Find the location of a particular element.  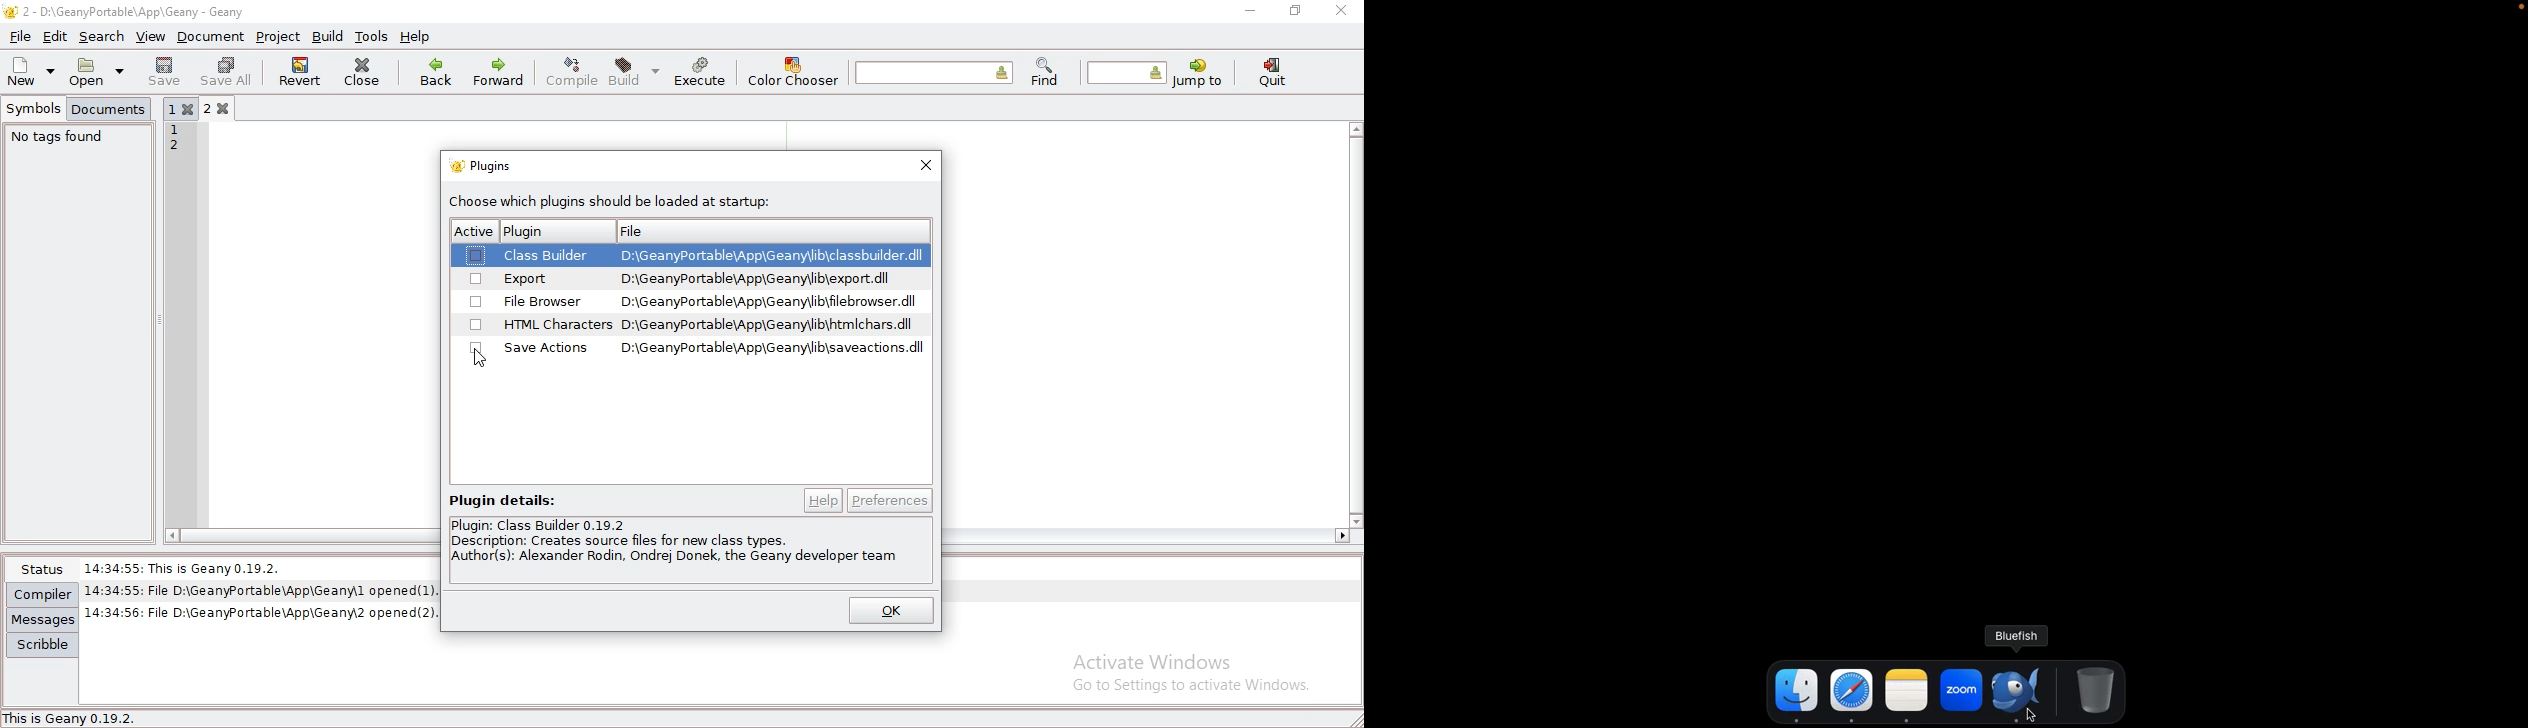

Bluefish is located at coordinates (2022, 692).